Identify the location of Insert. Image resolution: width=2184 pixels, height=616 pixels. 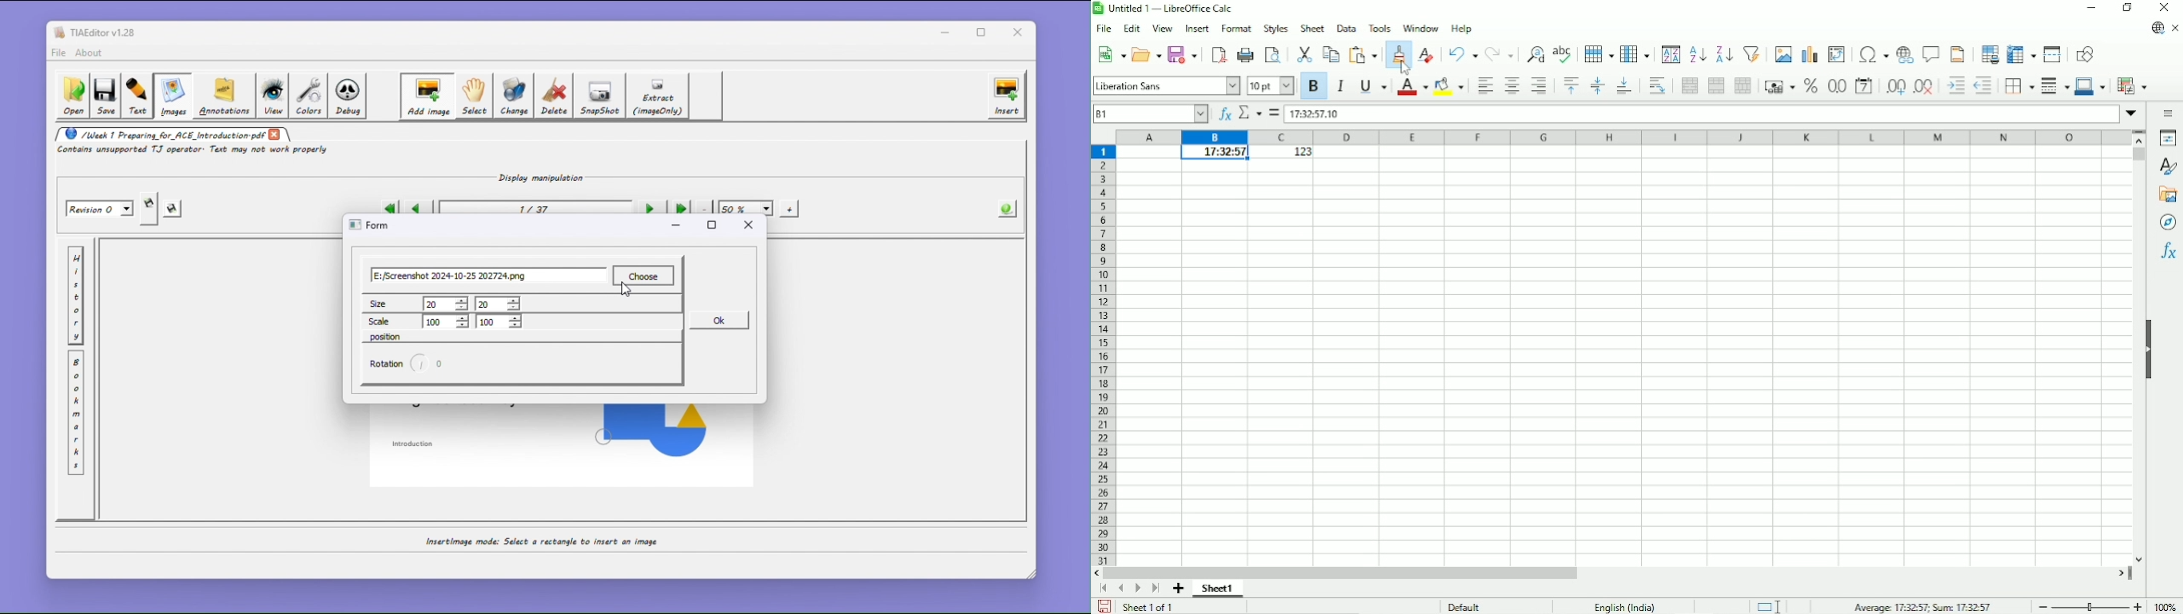
(1196, 30).